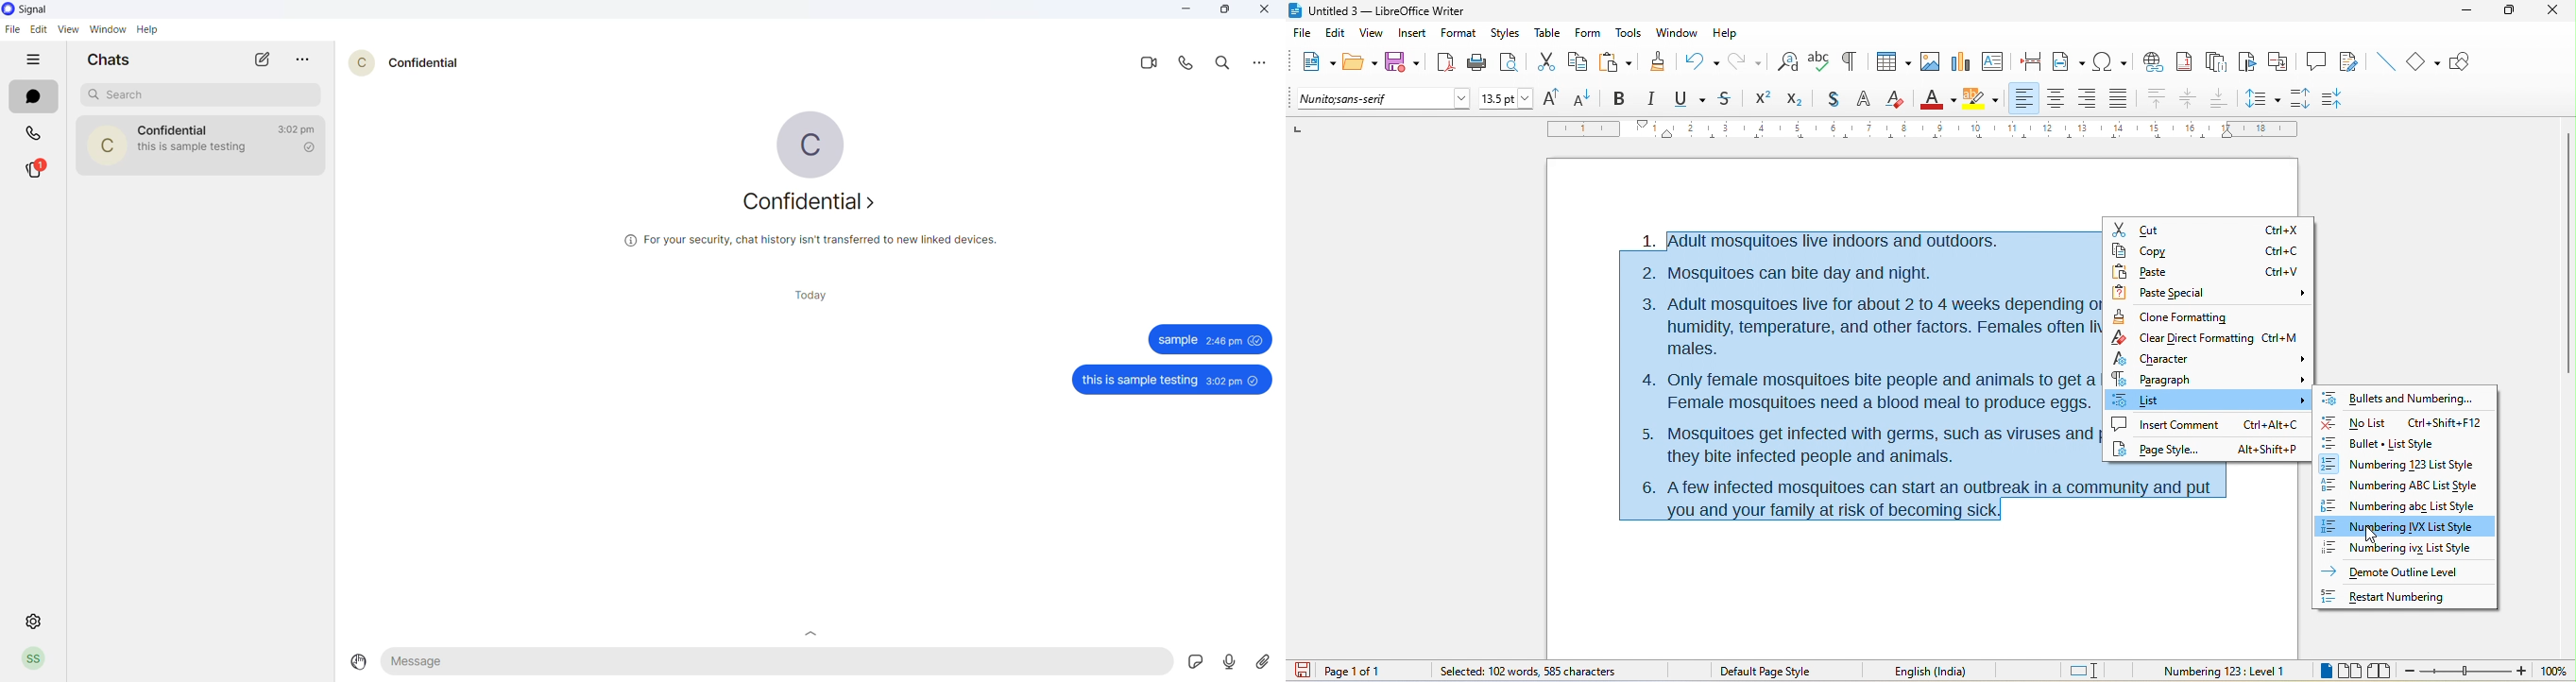  Describe the element at coordinates (1224, 381) in the screenshot. I see `3:02 pm` at that location.